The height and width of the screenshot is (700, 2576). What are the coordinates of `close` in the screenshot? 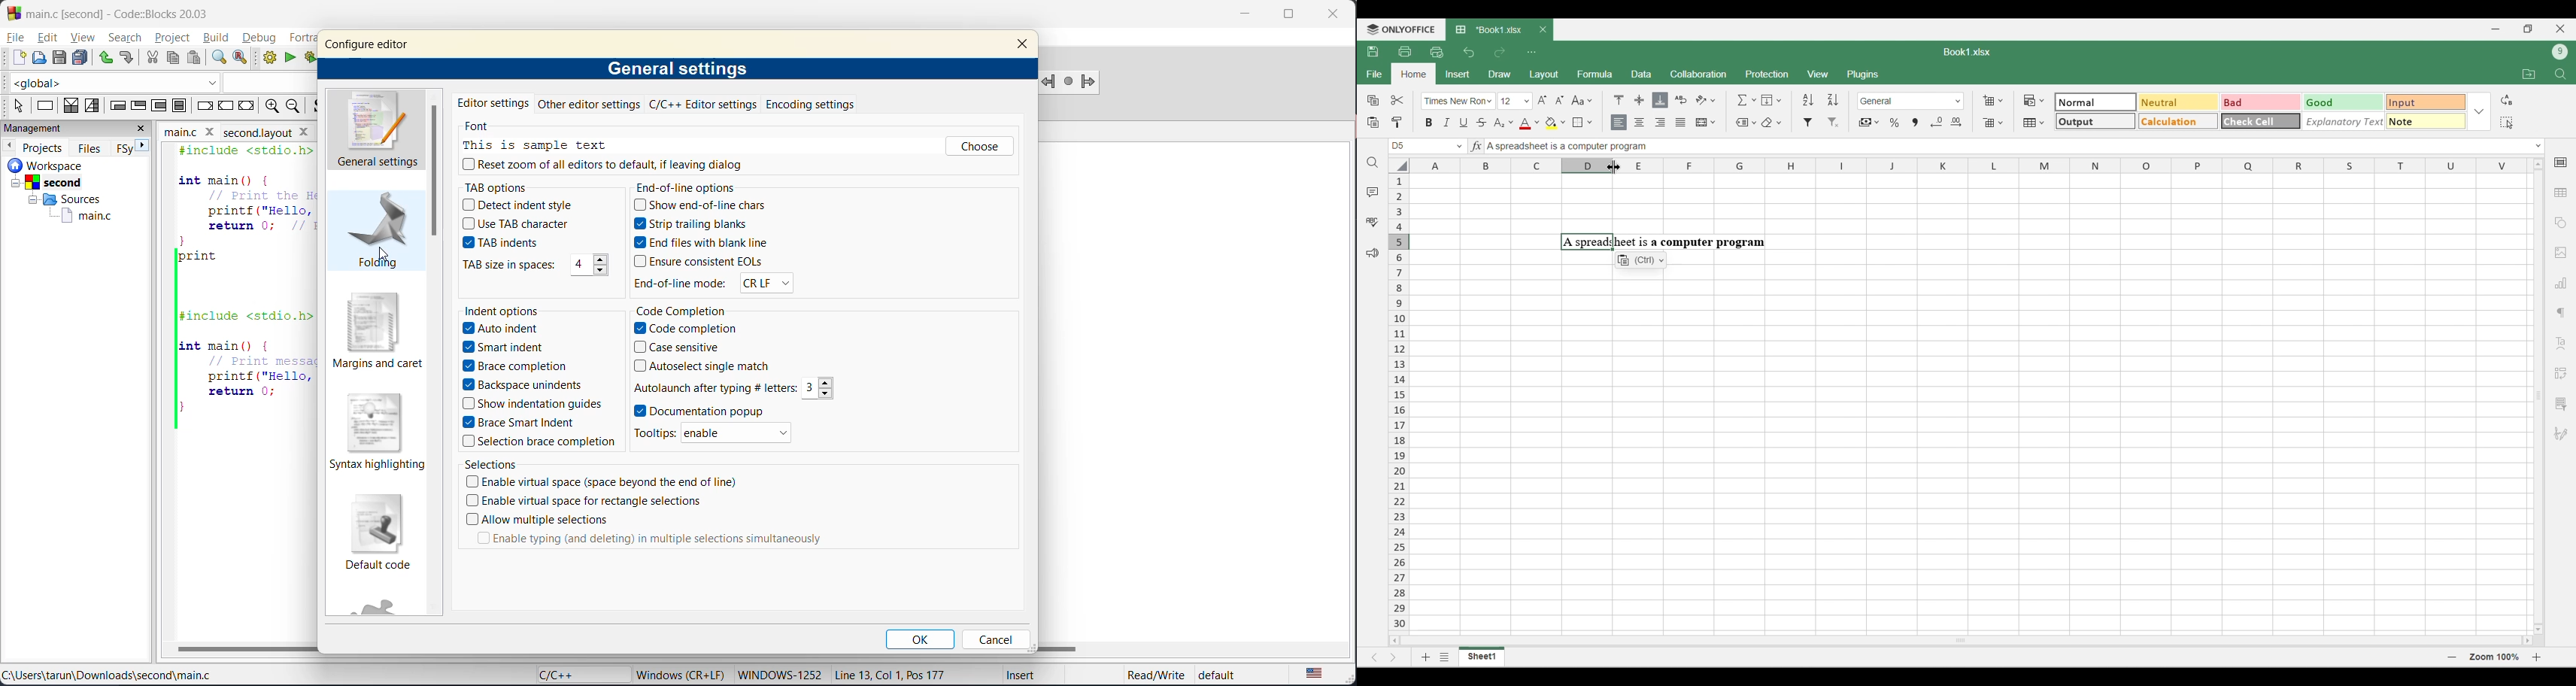 It's located at (144, 129).